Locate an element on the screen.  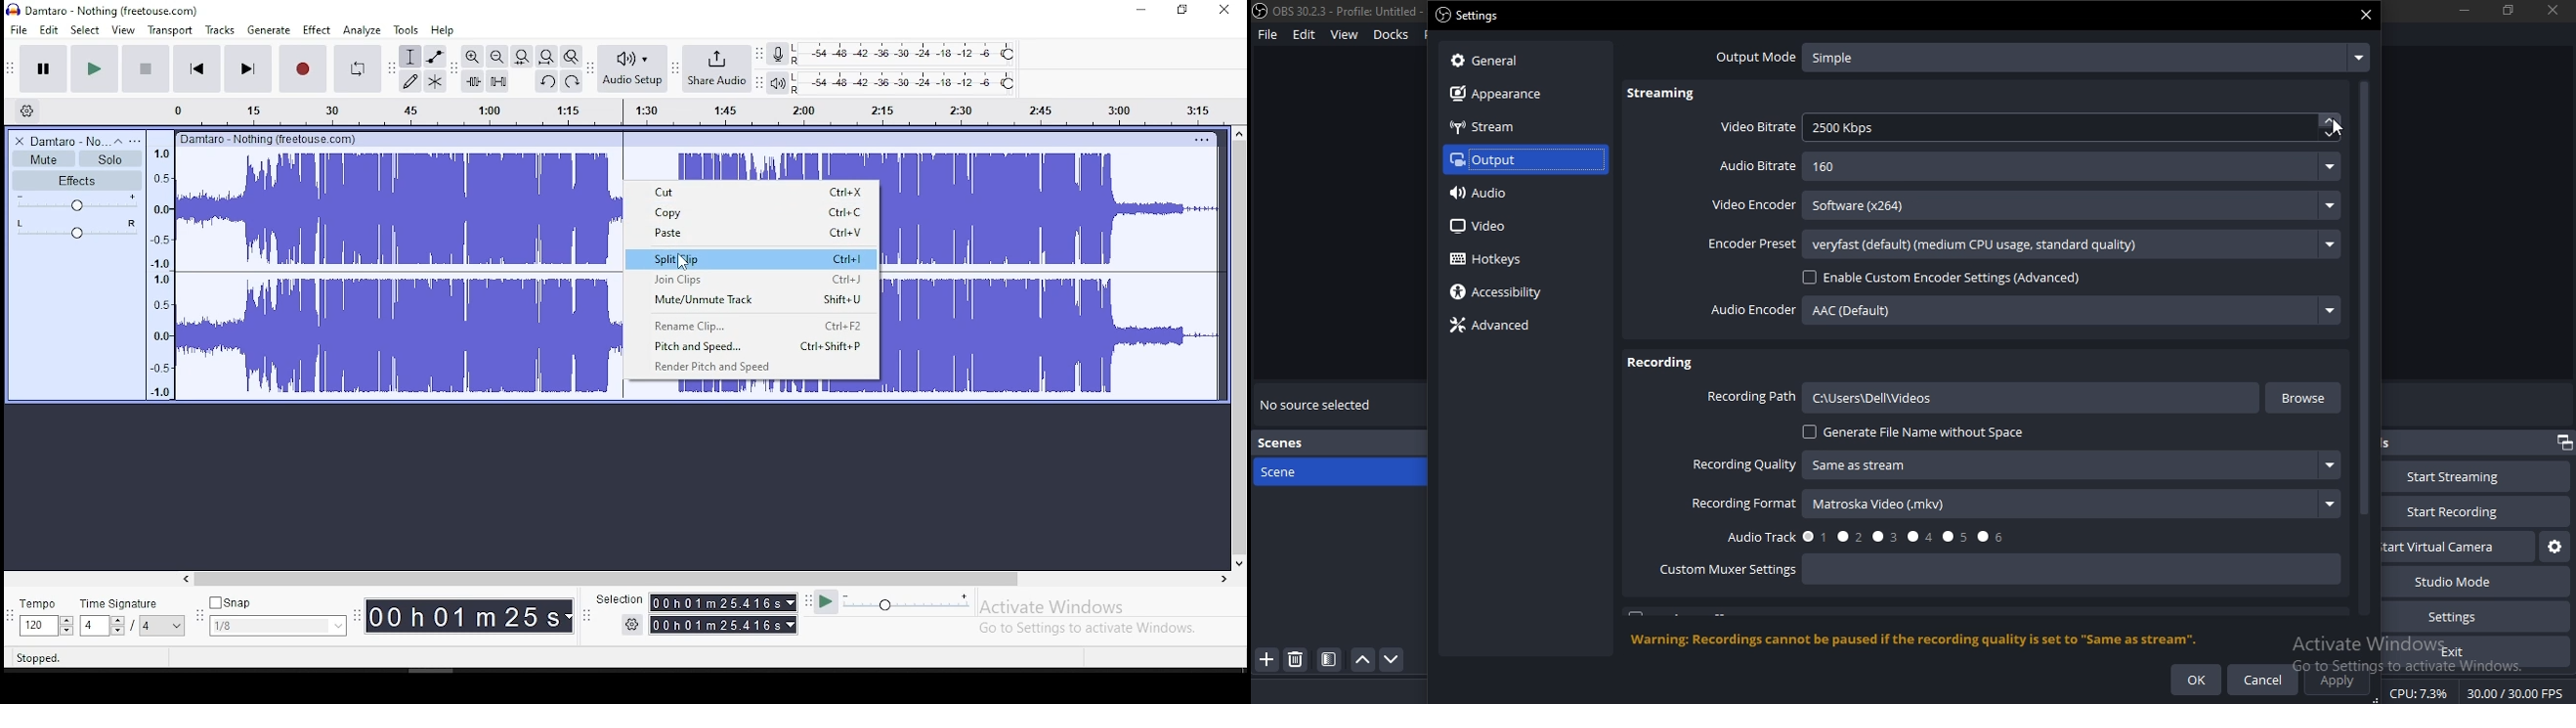
ok is located at coordinates (2196, 680).